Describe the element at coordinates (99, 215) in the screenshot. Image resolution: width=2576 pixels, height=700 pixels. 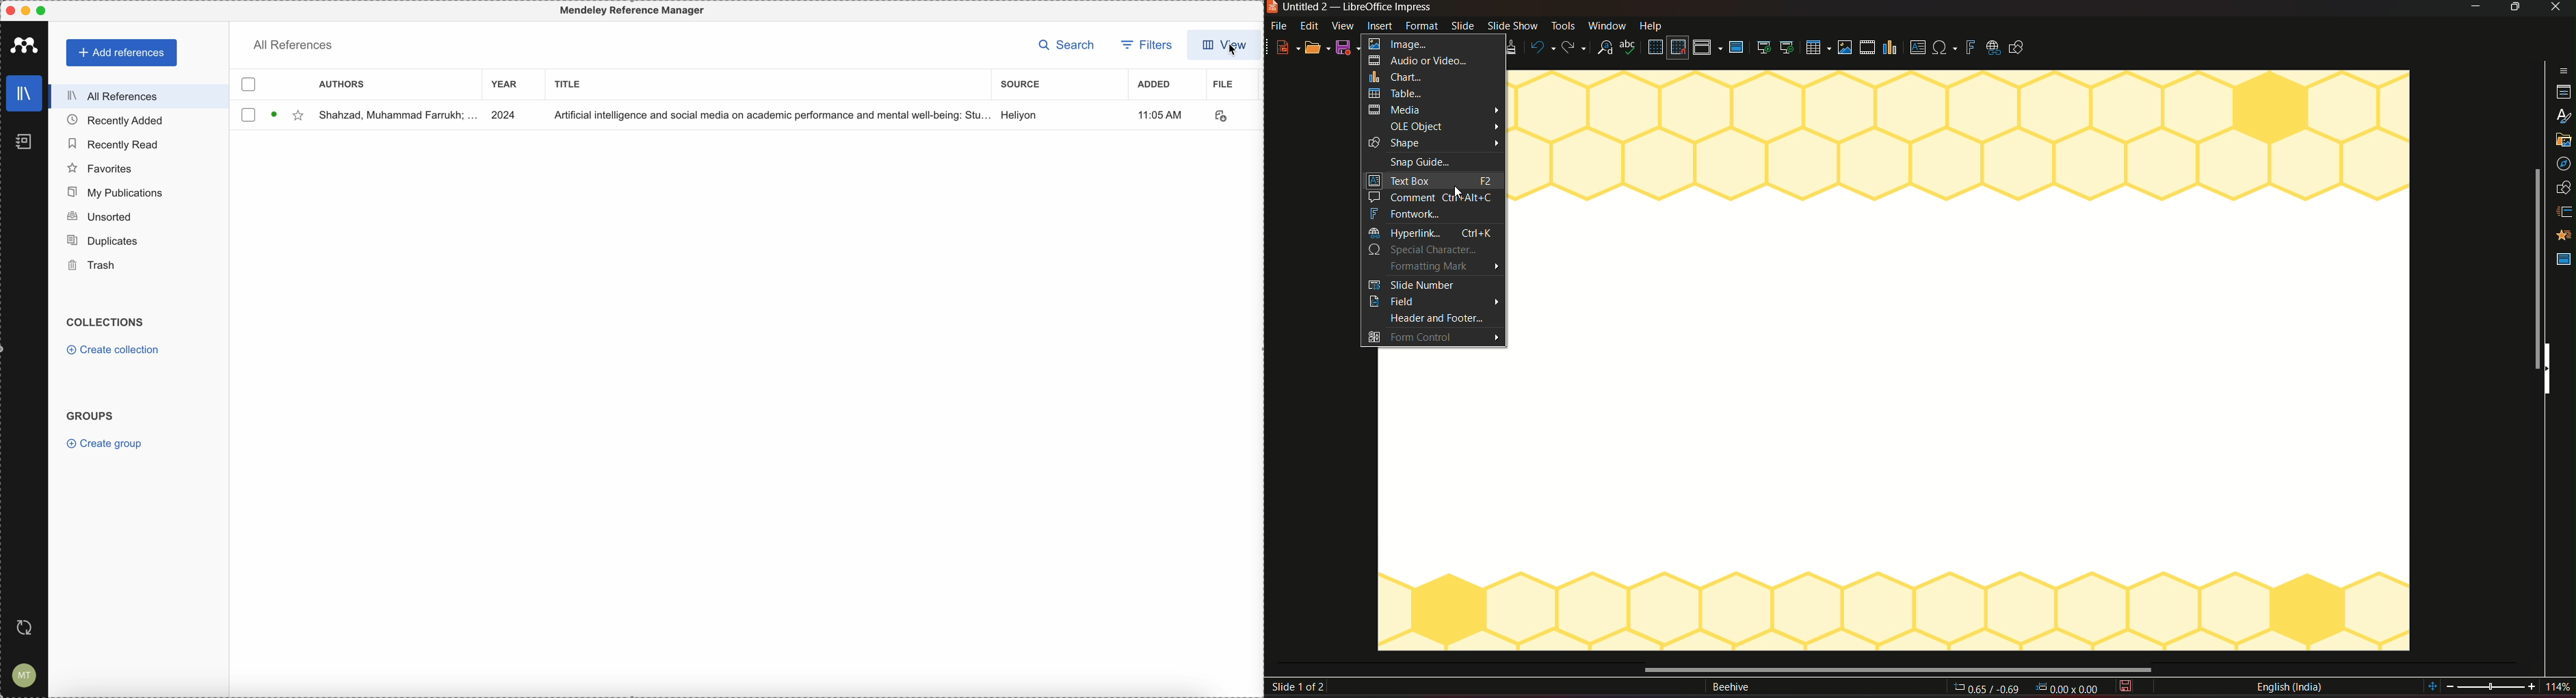
I see `unsorted` at that location.